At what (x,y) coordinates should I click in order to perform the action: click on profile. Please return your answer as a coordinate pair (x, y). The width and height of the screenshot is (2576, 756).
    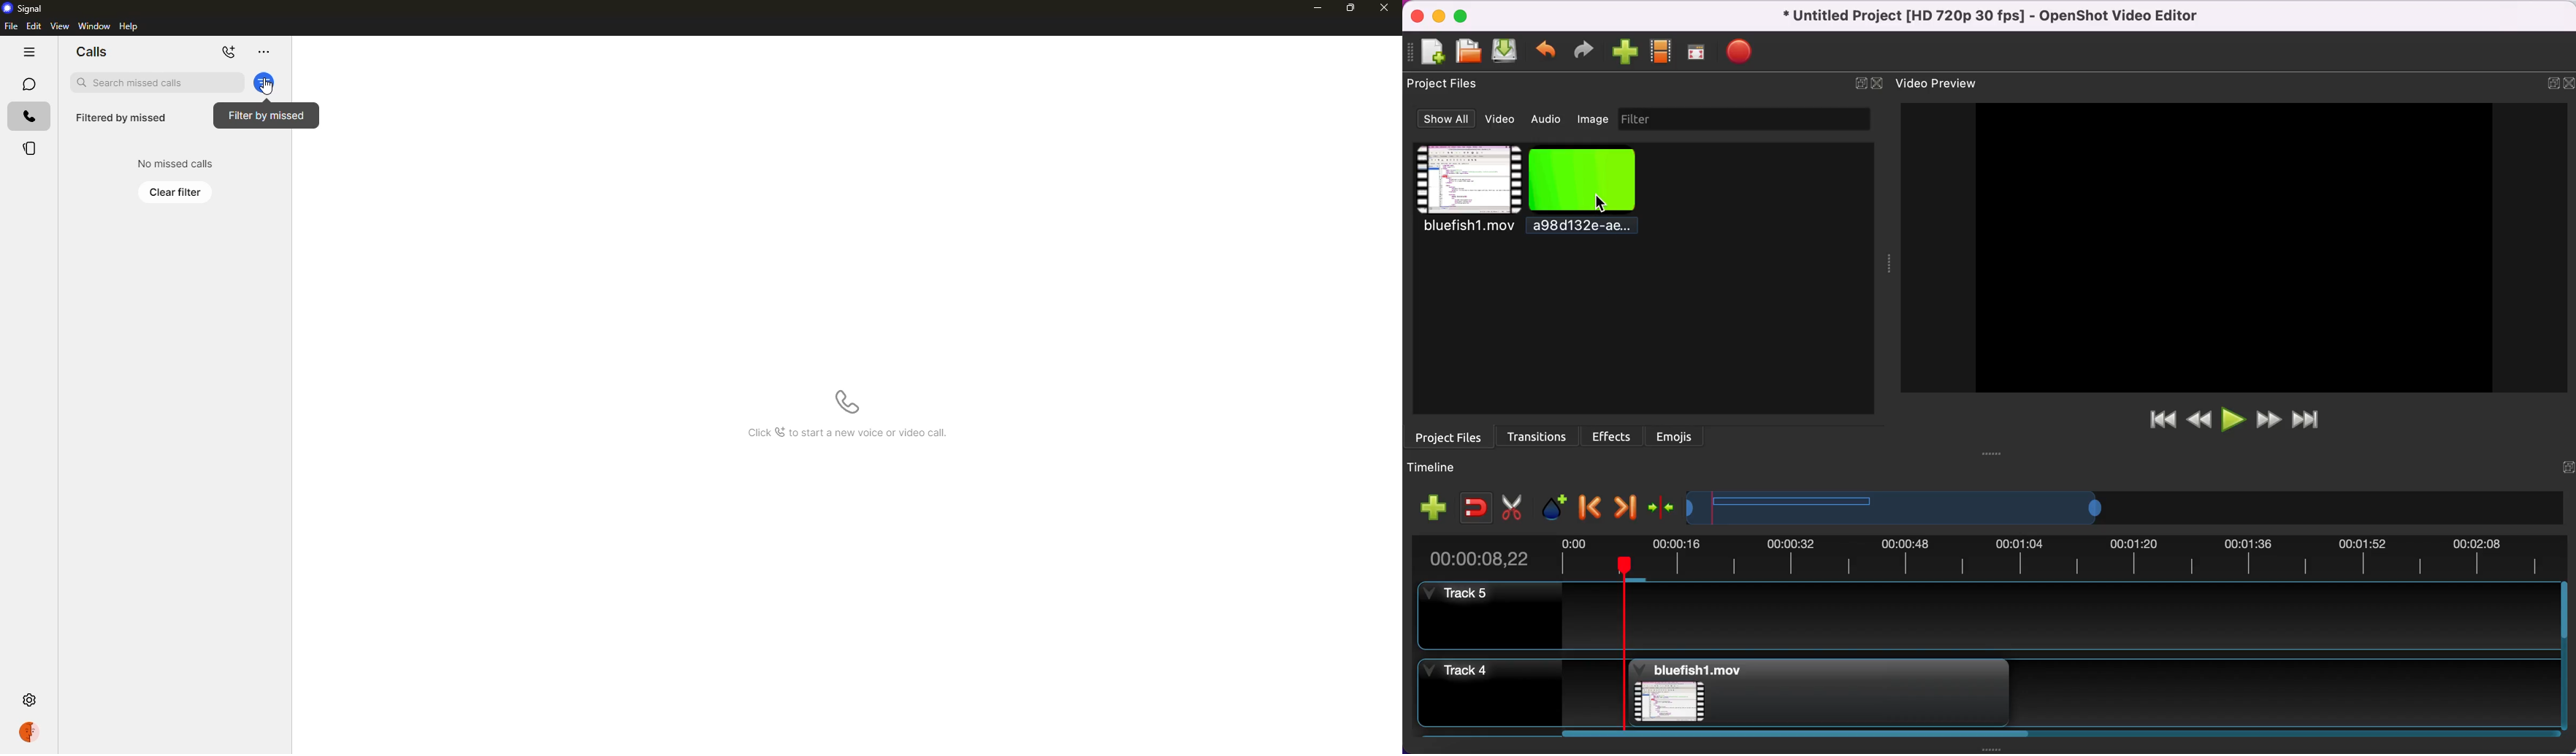
    Looking at the image, I should click on (28, 732).